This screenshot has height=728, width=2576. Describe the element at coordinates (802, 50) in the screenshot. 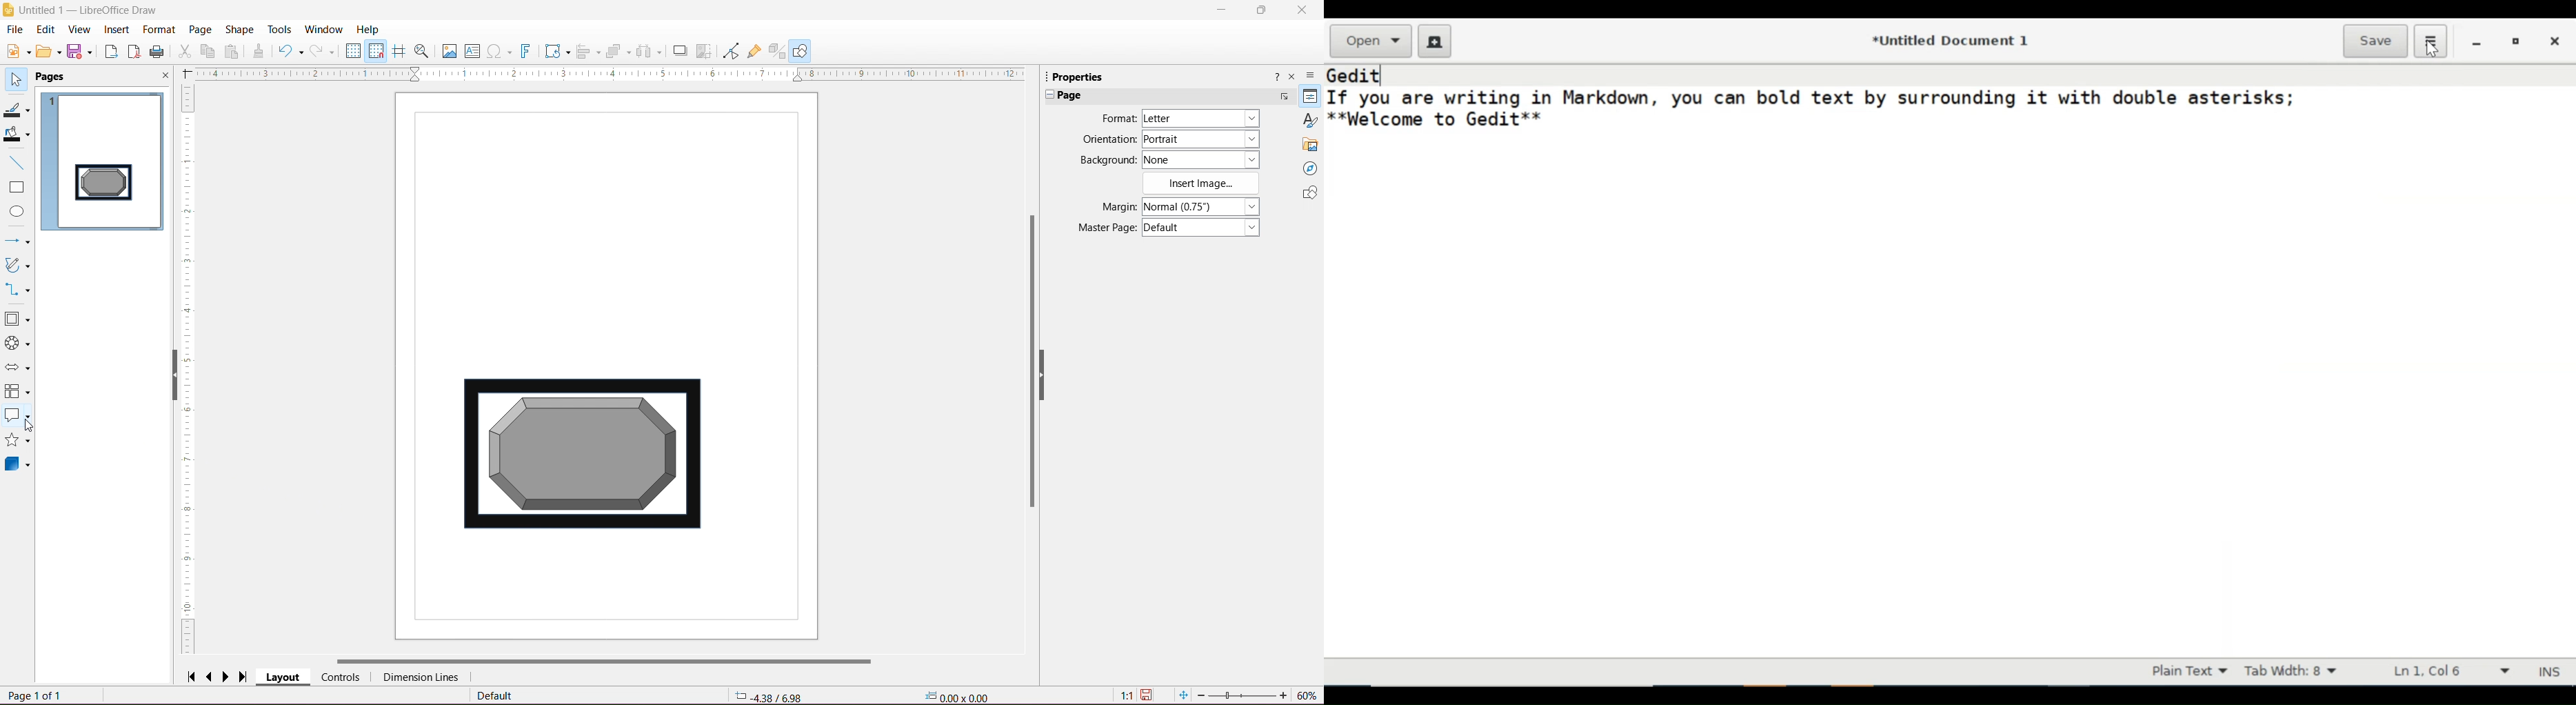

I see `Show Draw Functions` at that location.